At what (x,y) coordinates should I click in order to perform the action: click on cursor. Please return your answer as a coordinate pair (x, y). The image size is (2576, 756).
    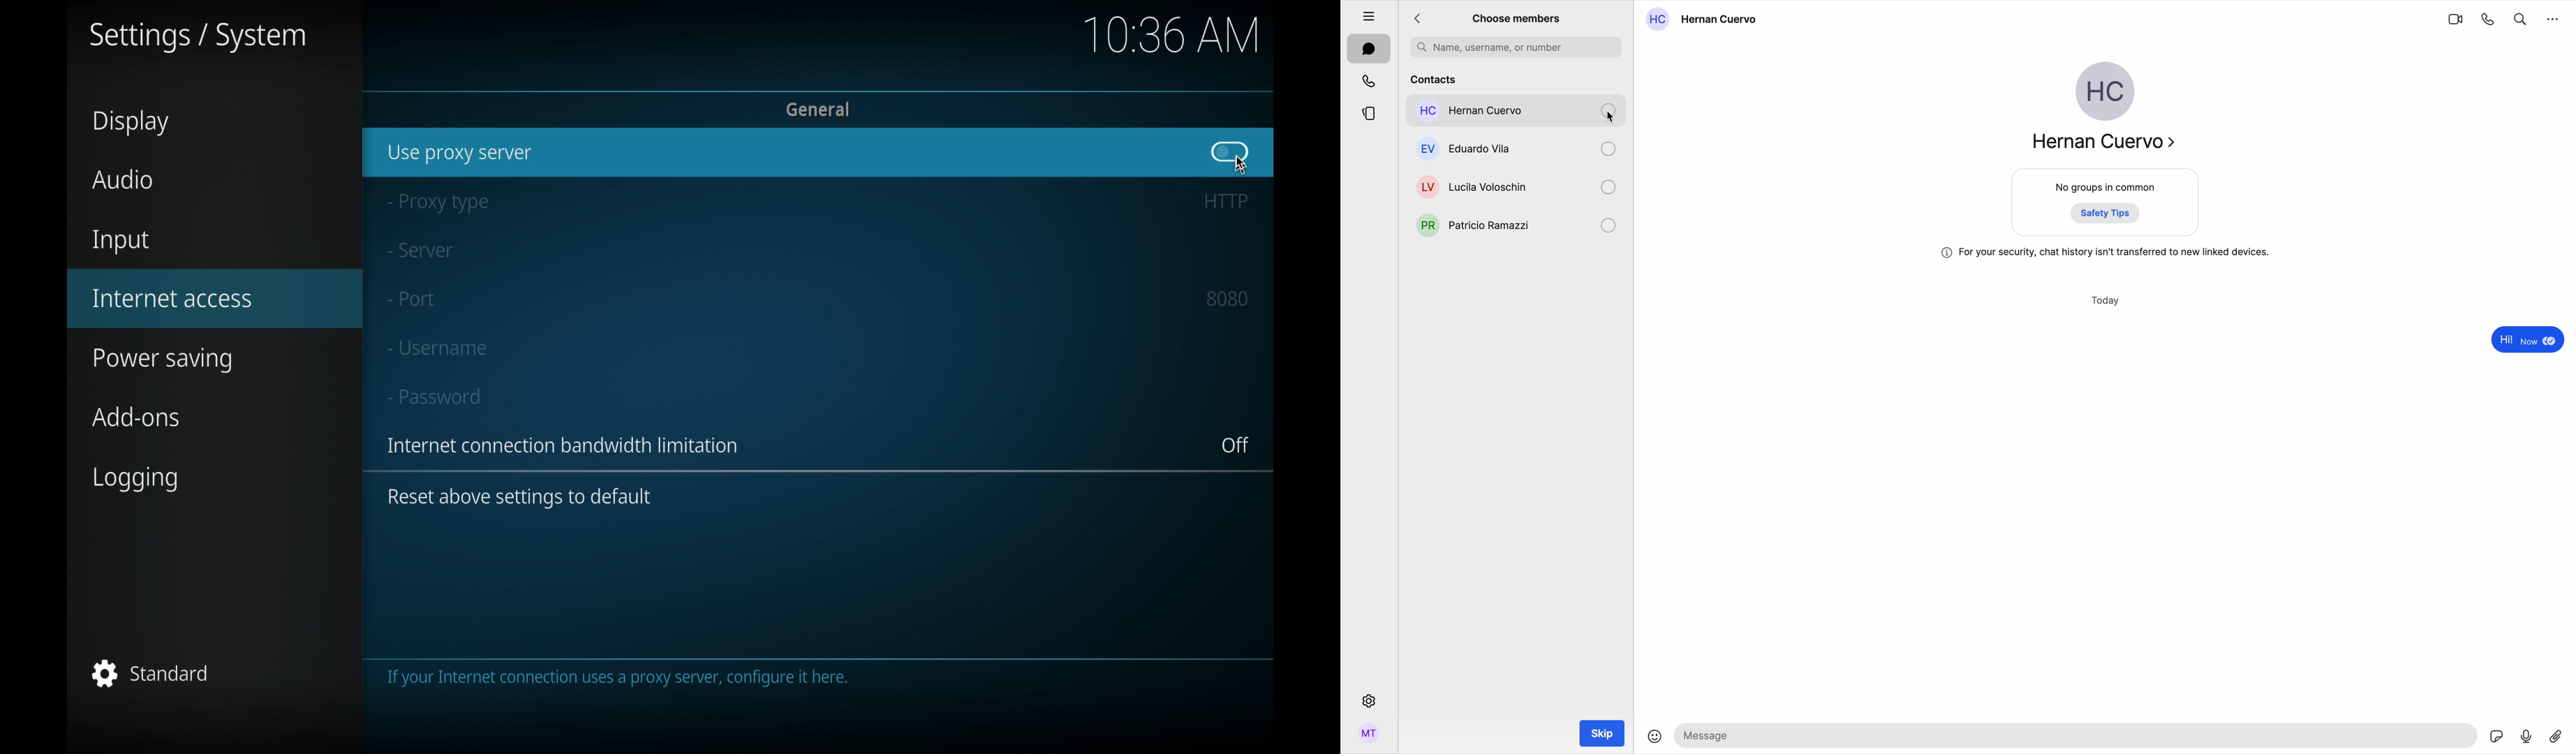
    Looking at the image, I should click on (1243, 165).